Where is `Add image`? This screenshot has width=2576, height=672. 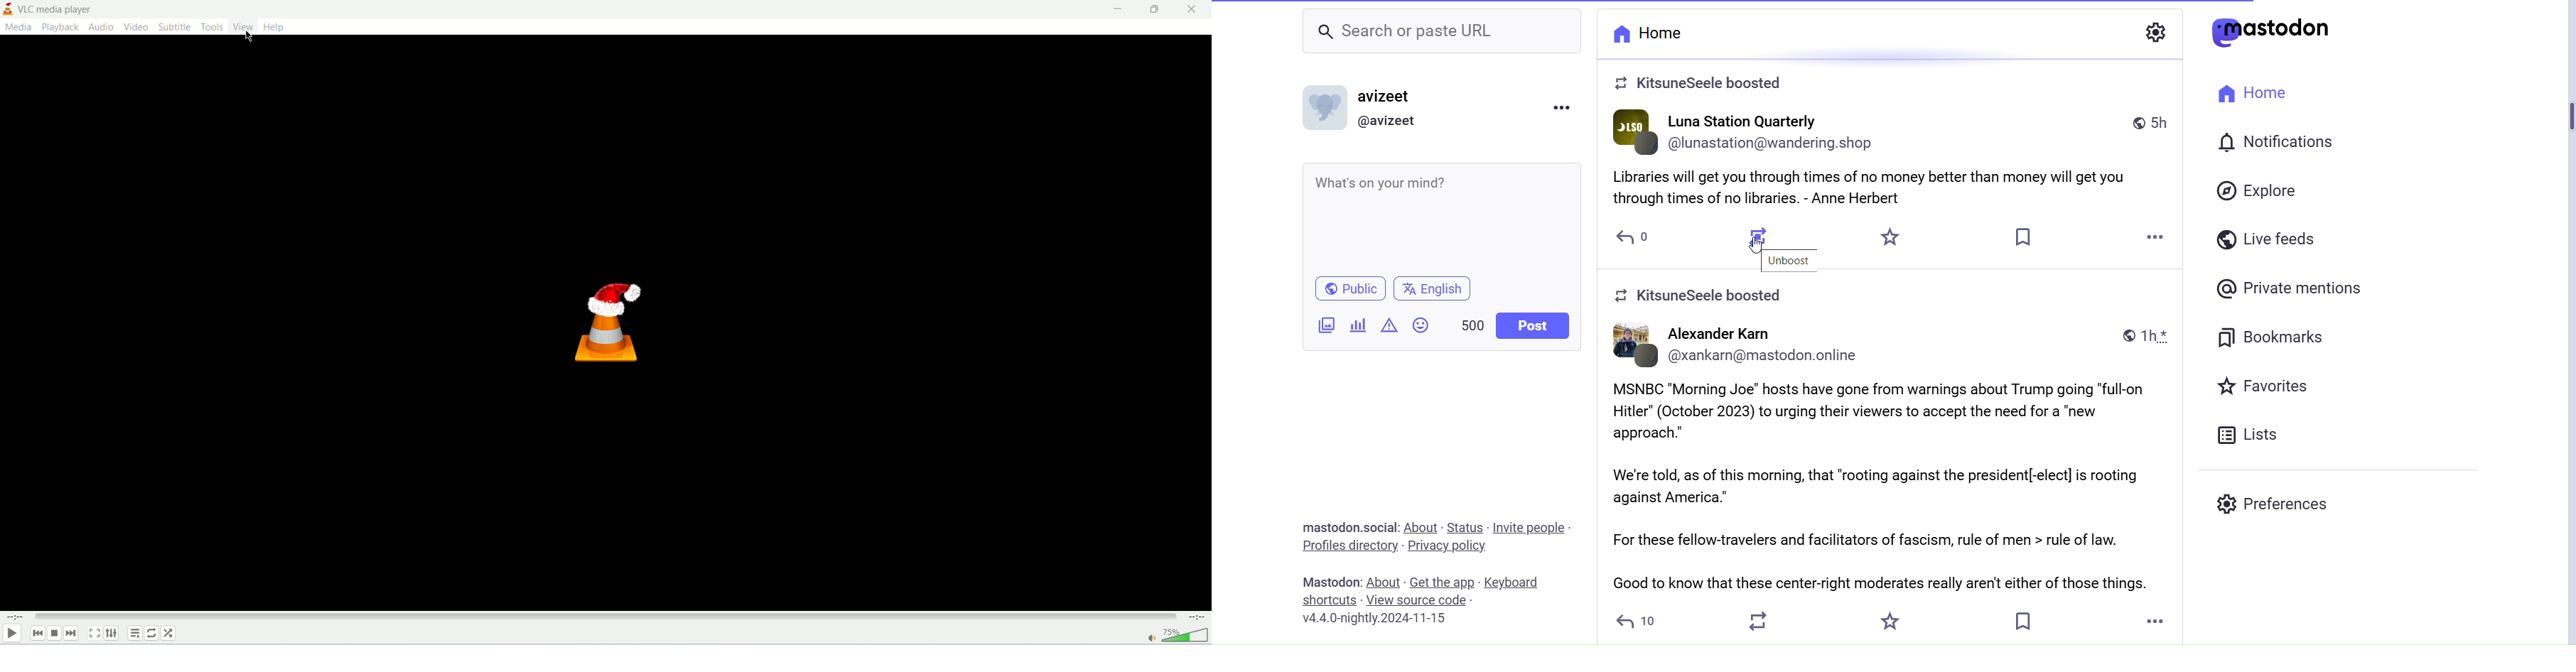
Add image is located at coordinates (1327, 326).